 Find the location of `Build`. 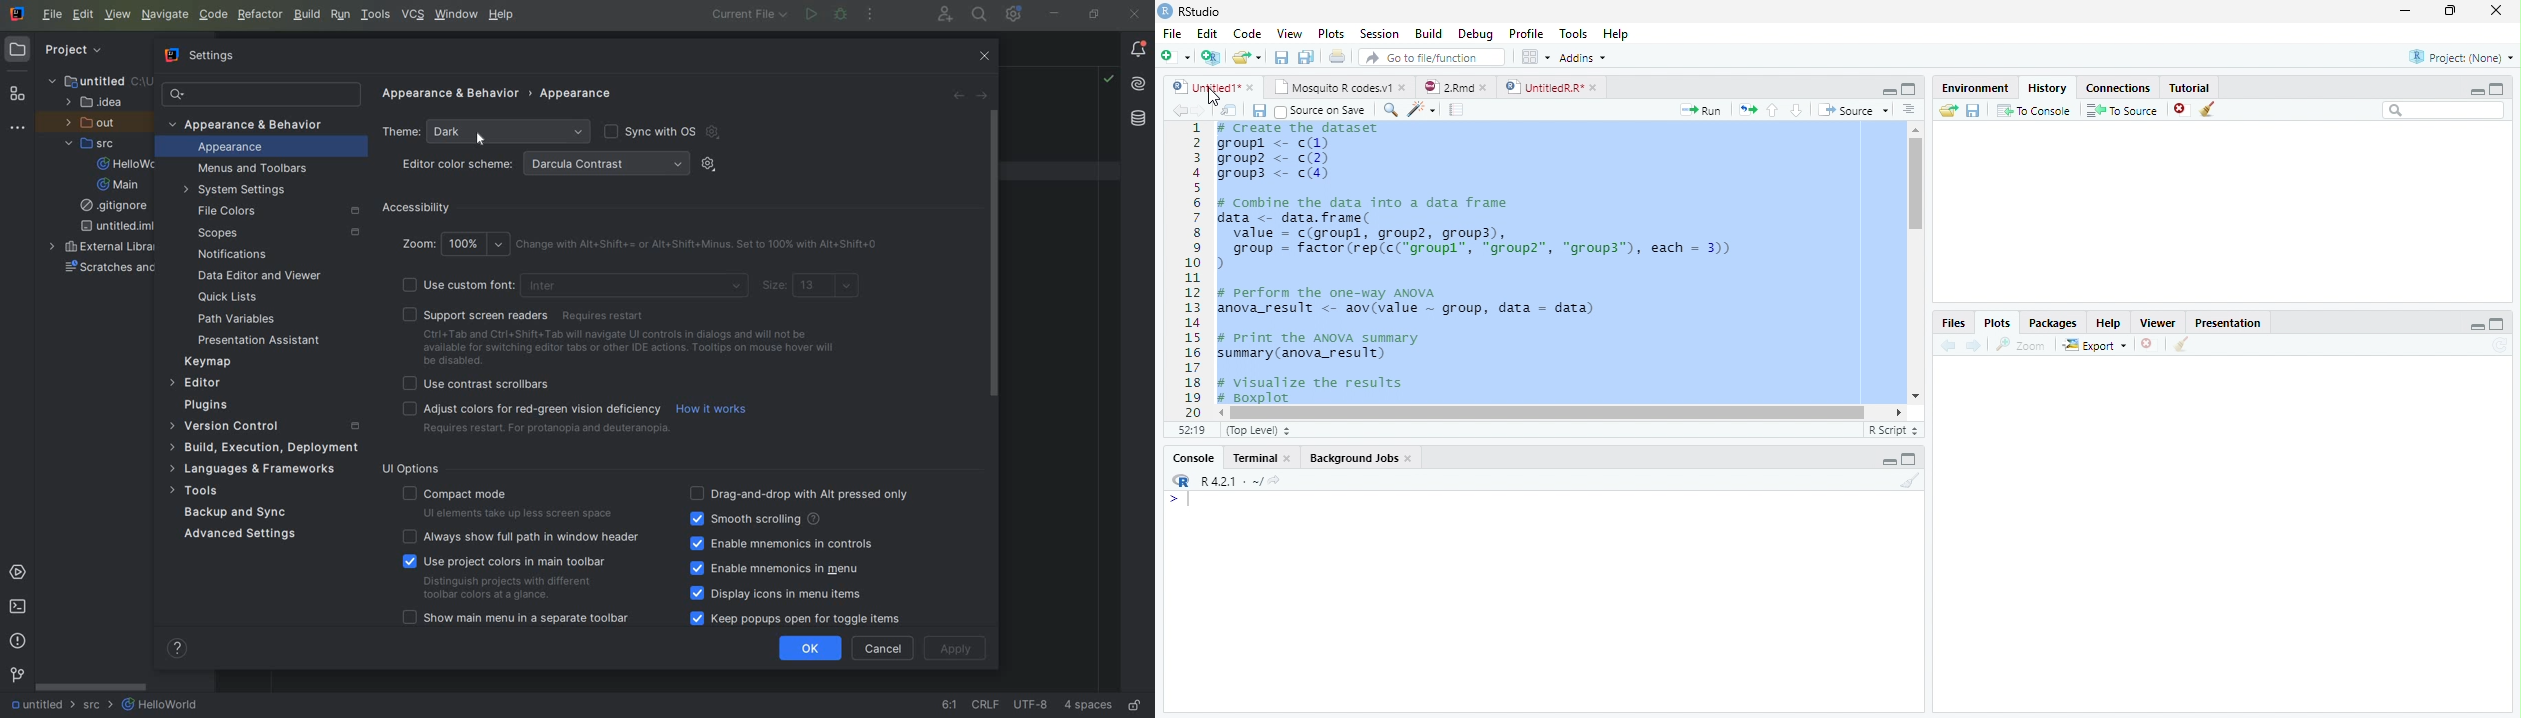

Build is located at coordinates (1432, 34).